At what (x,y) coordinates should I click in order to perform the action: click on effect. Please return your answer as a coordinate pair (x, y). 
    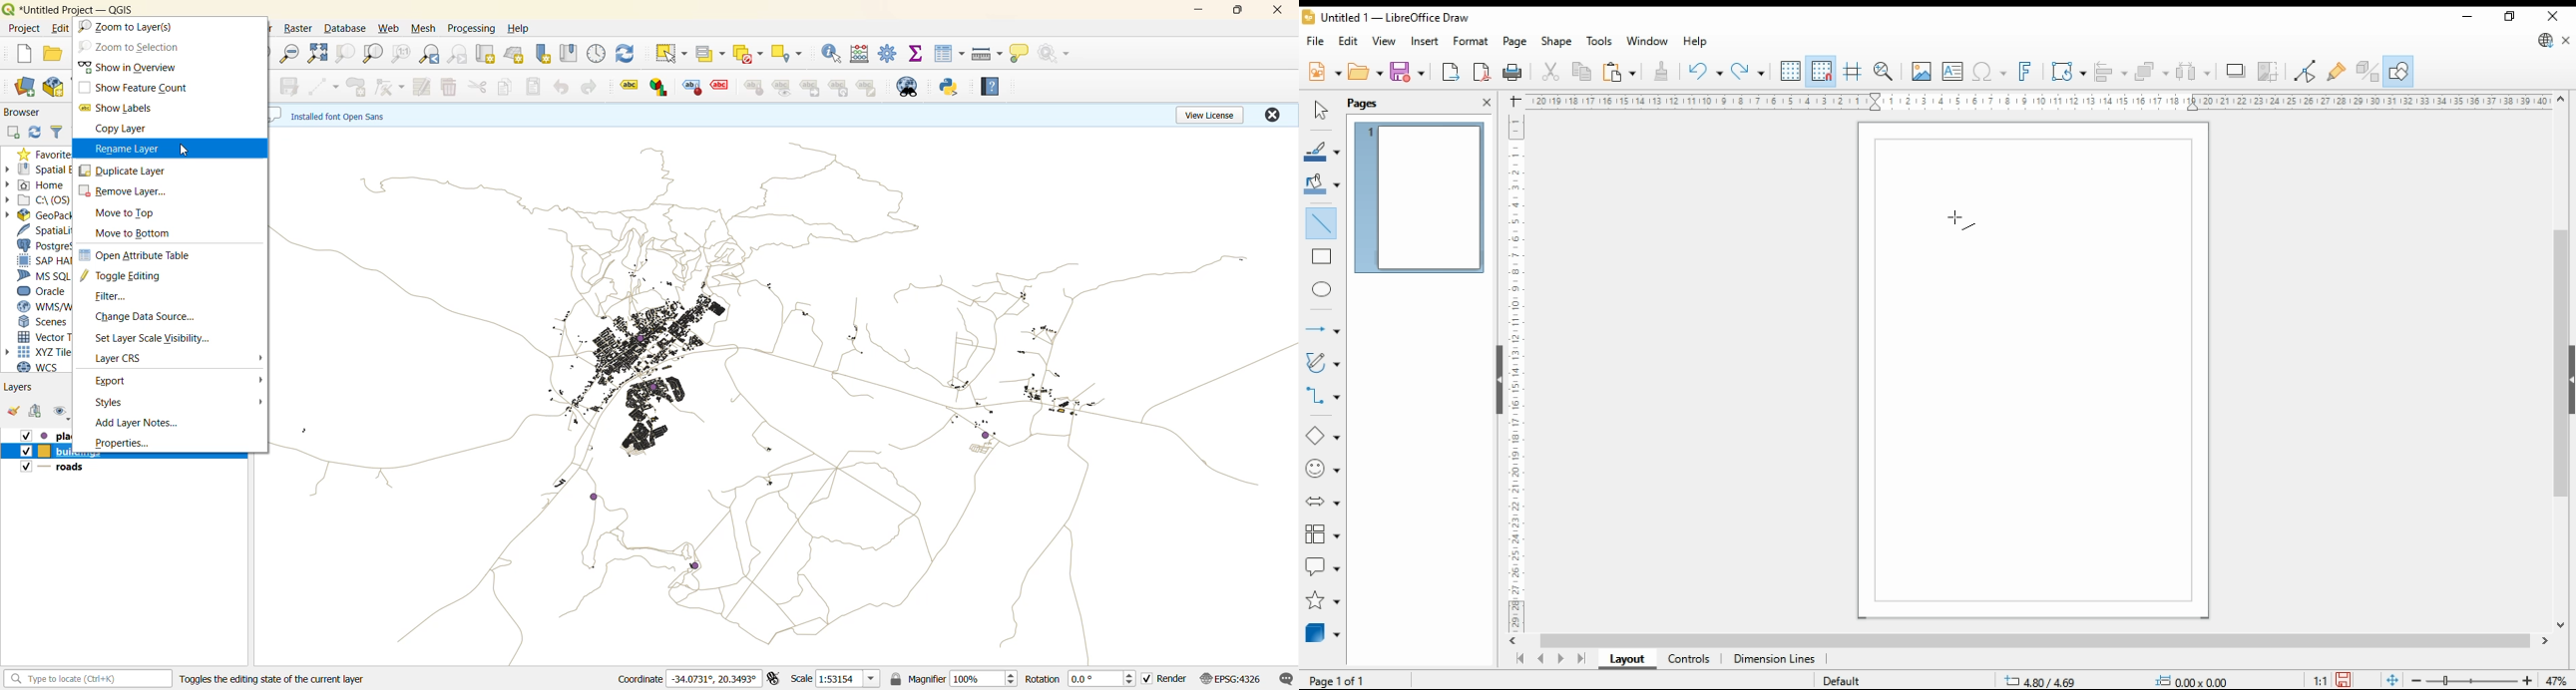
    Looking at the image, I should click on (720, 89).